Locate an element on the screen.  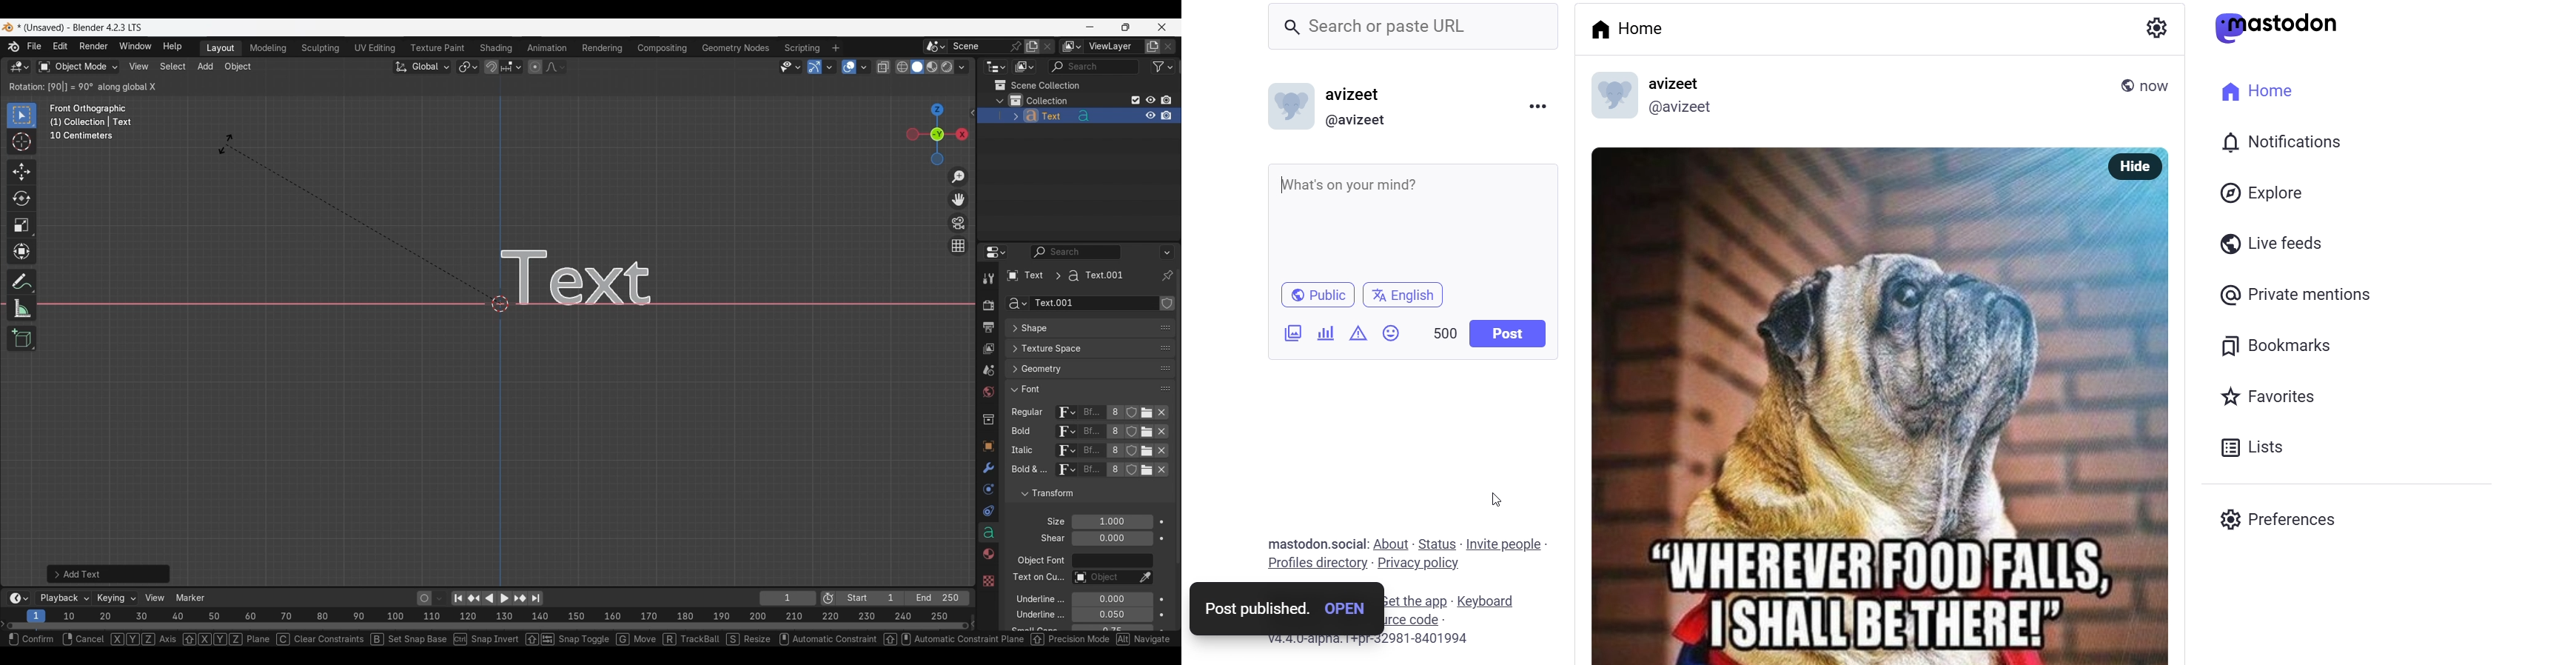
favorites is located at coordinates (2273, 399).